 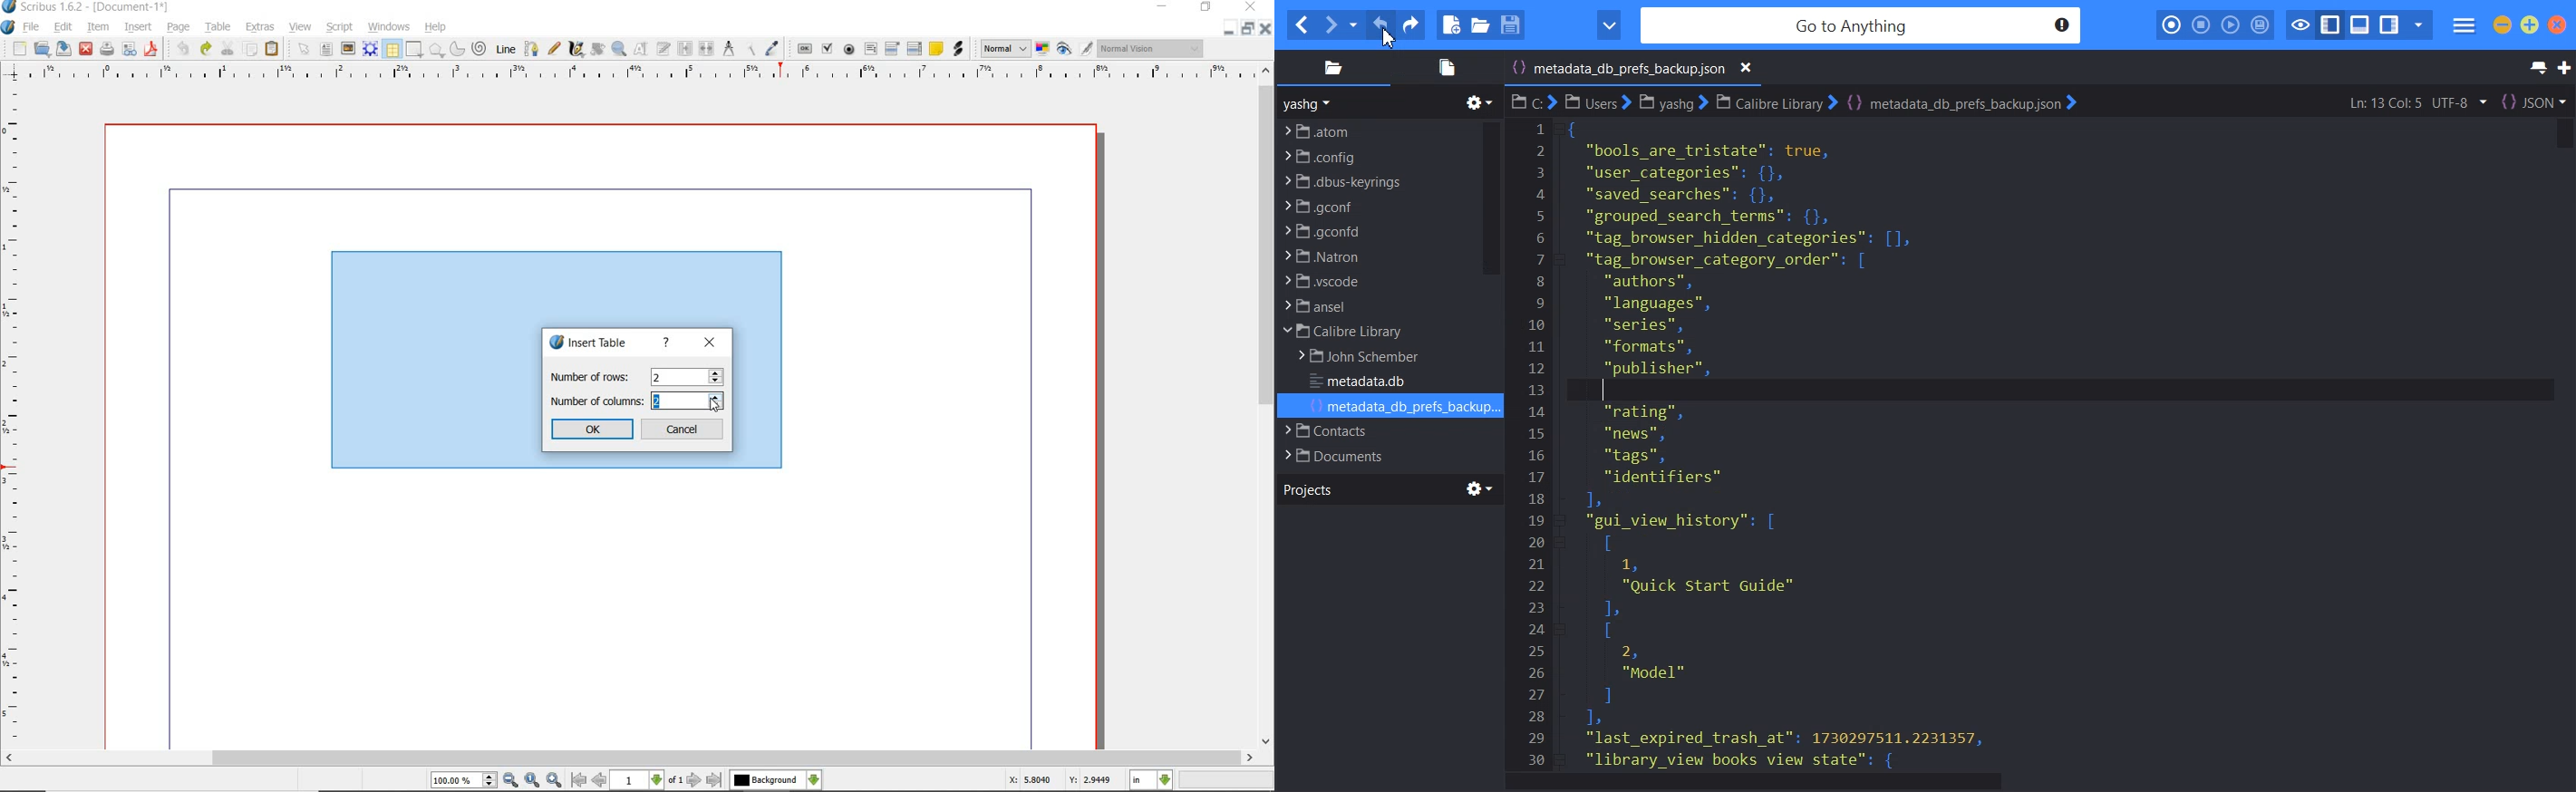 I want to click on undo, so click(x=182, y=49).